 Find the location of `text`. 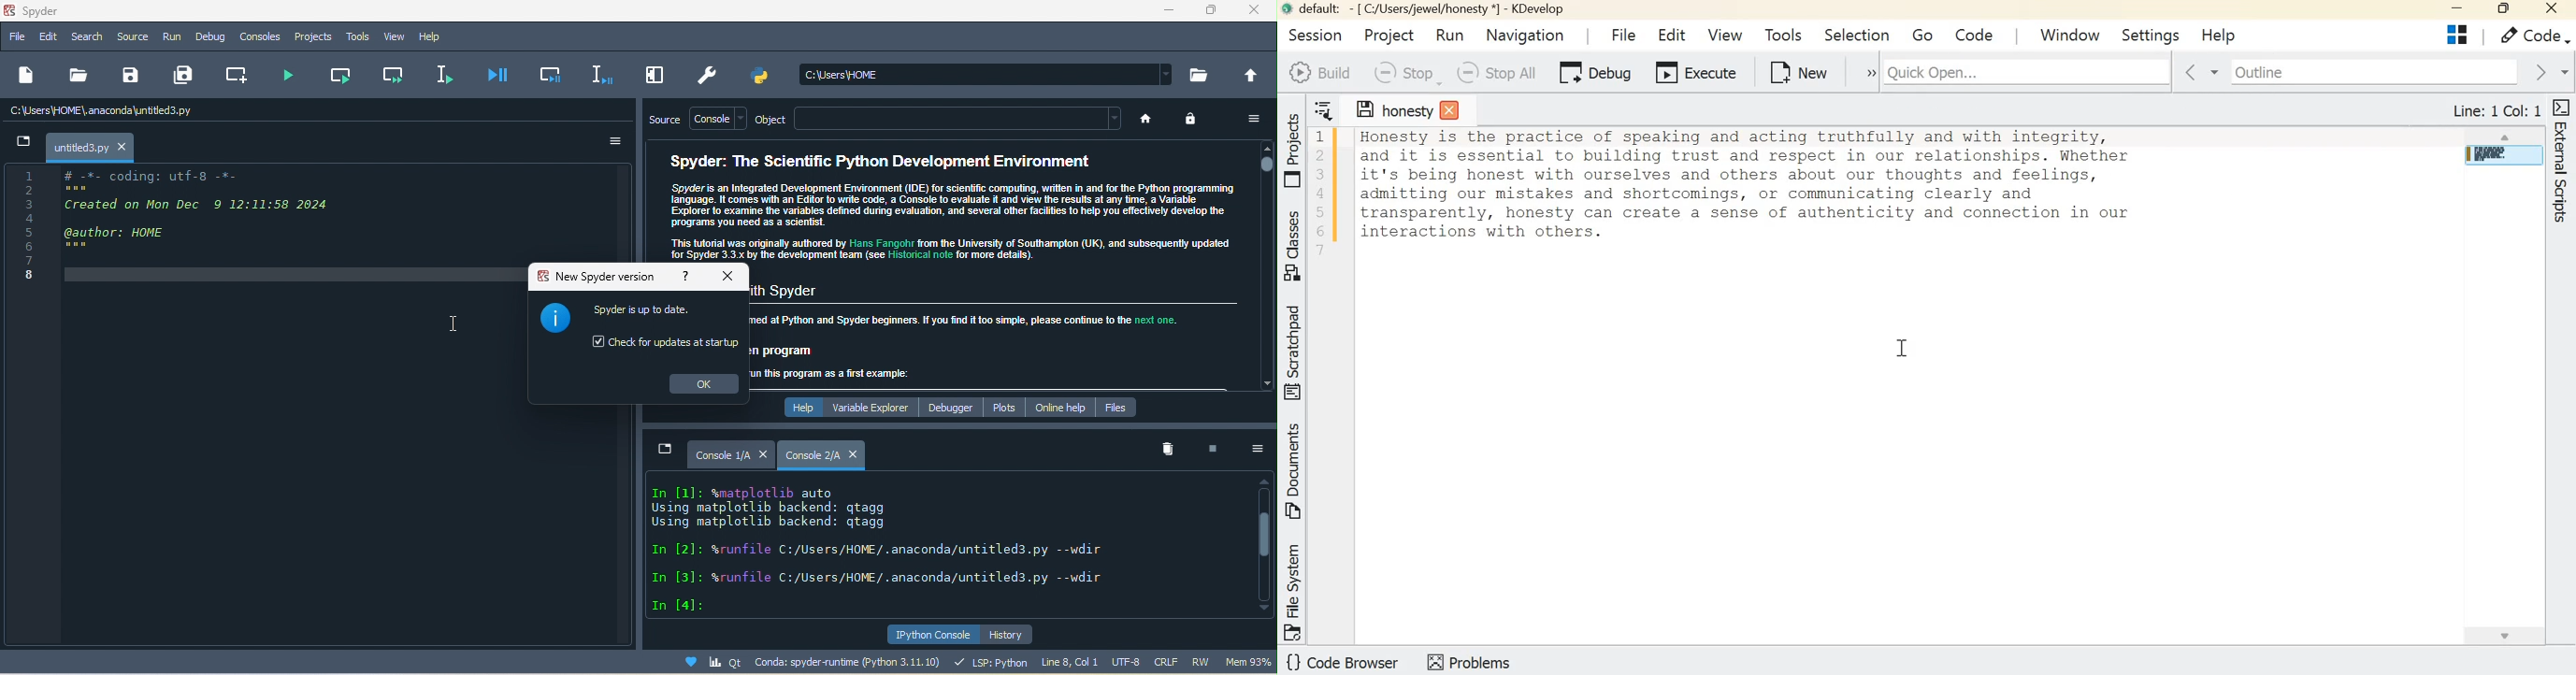

text is located at coordinates (704, 201).